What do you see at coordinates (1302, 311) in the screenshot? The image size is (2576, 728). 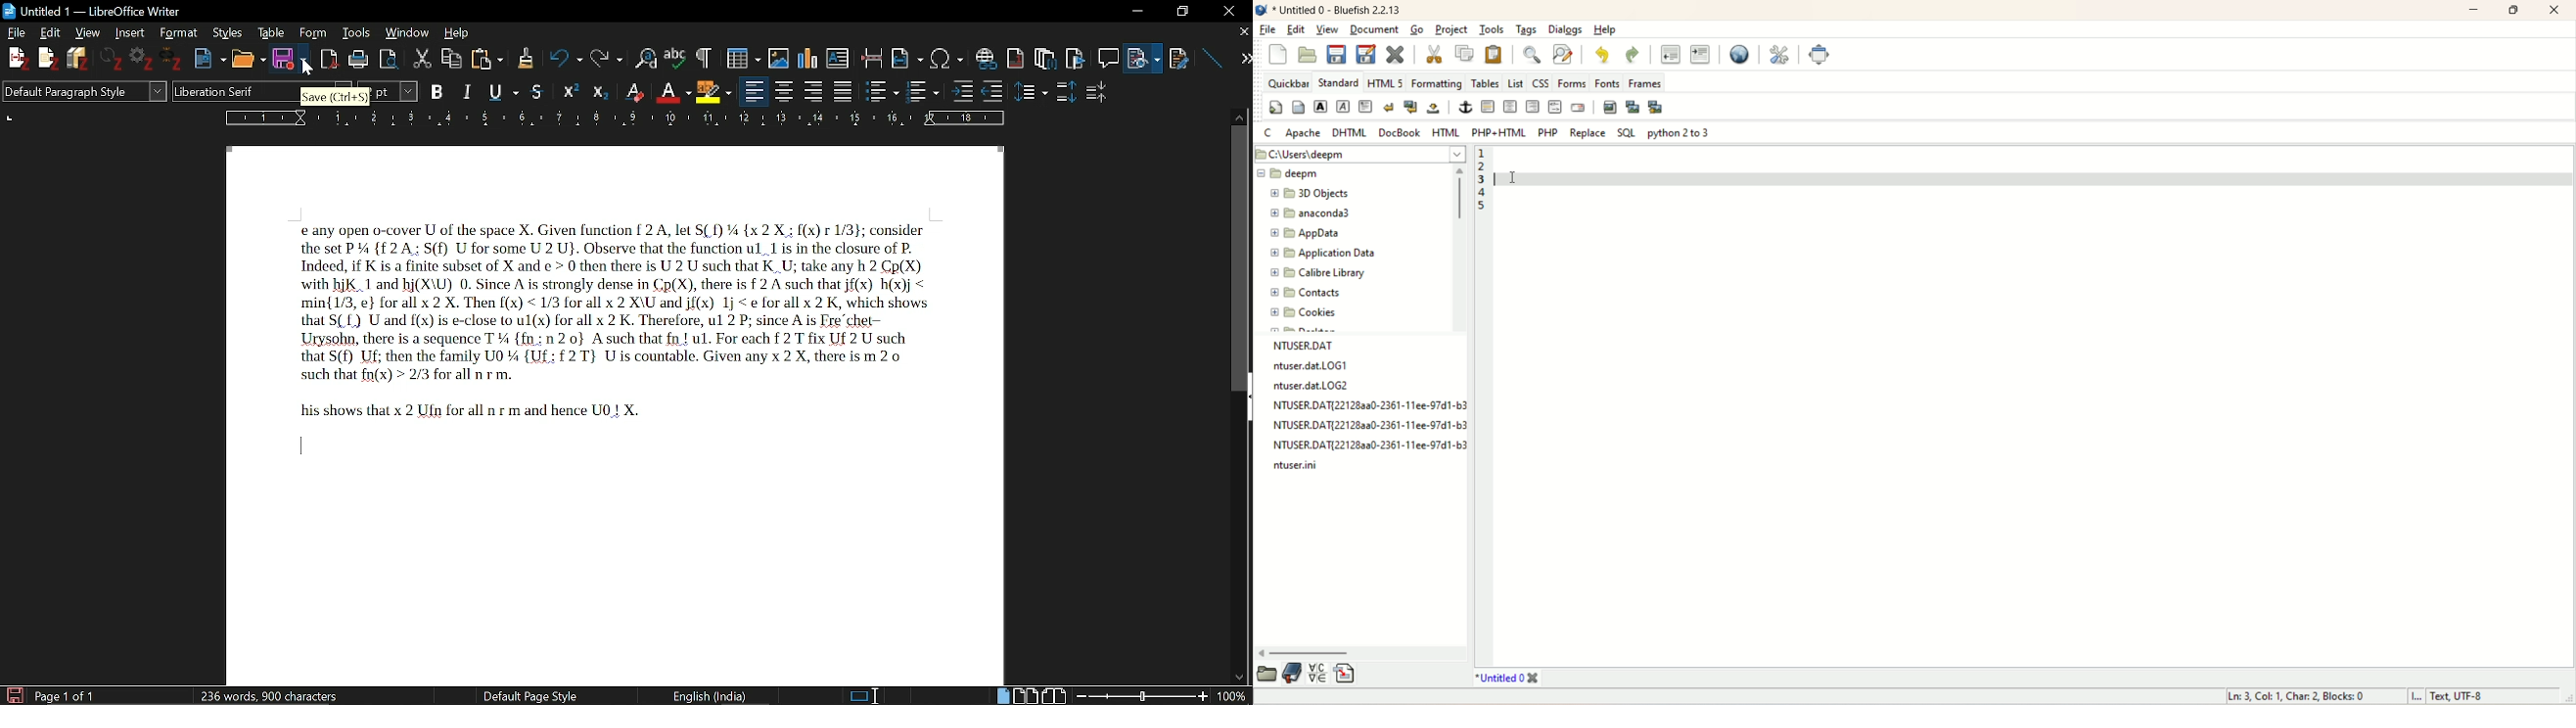 I see `cookies` at bounding box center [1302, 311].